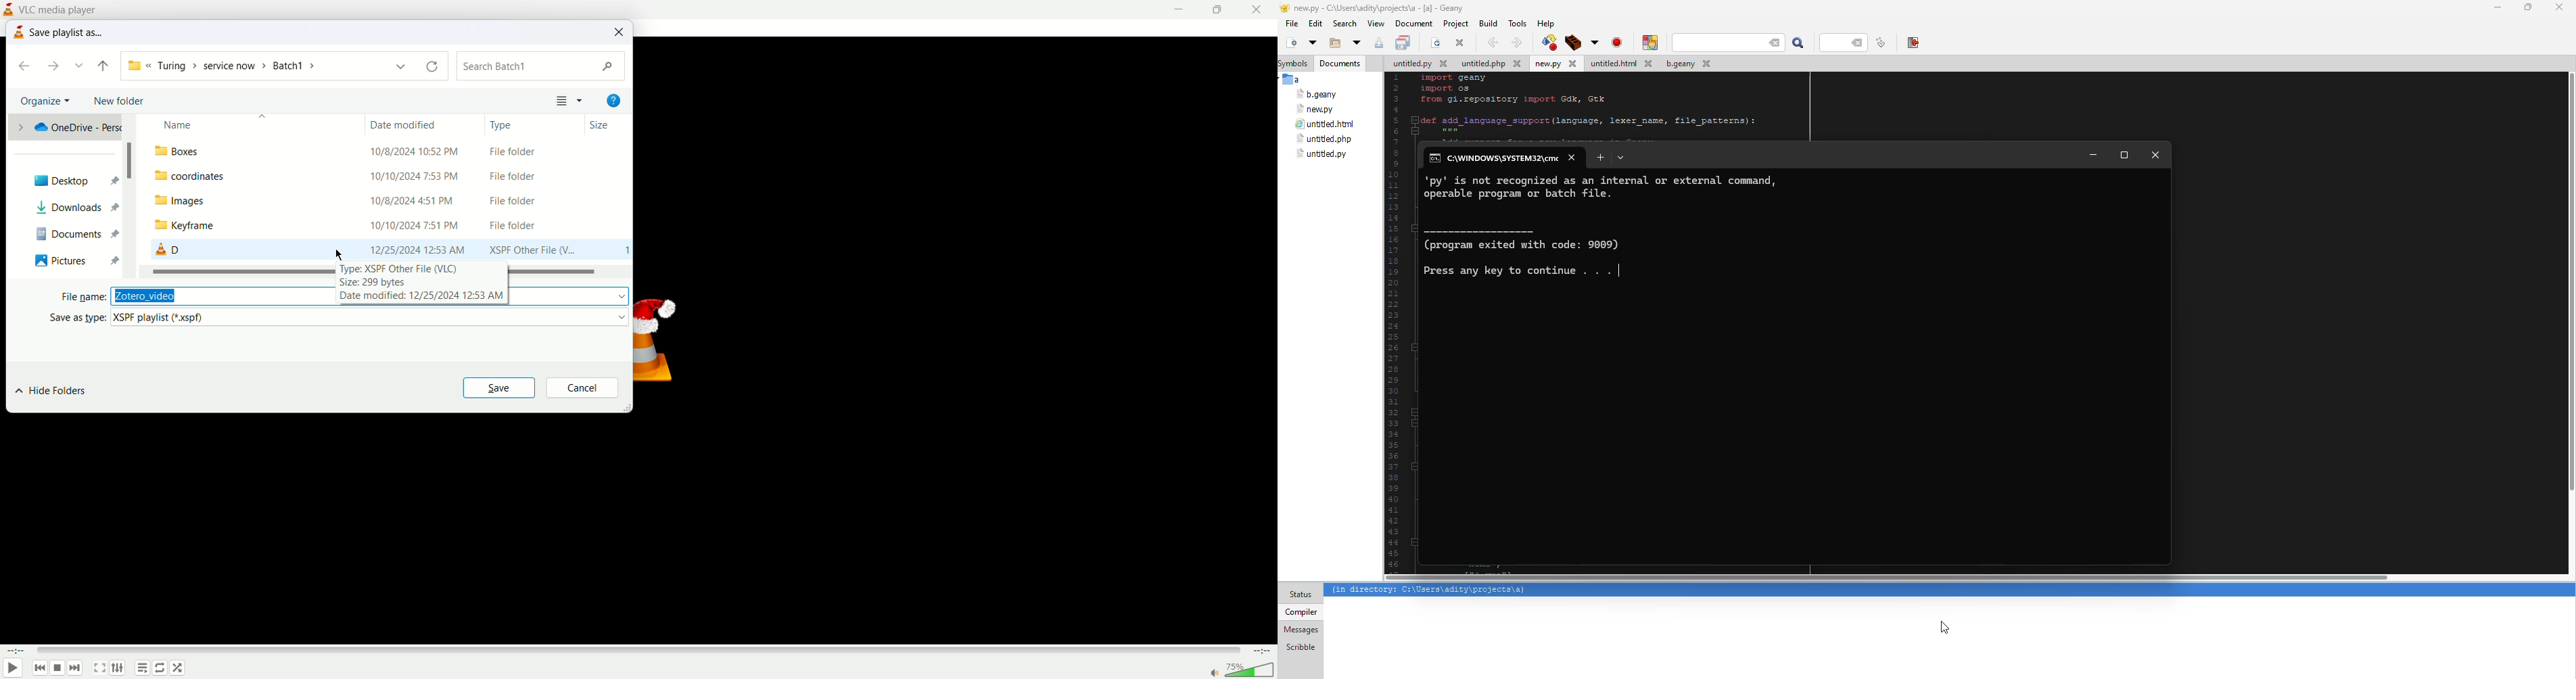 Image resolution: width=2576 pixels, height=700 pixels. What do you see at coordinates (341, 254) in the screenshot?
I see `cursor` at bounding box center [341, 254].